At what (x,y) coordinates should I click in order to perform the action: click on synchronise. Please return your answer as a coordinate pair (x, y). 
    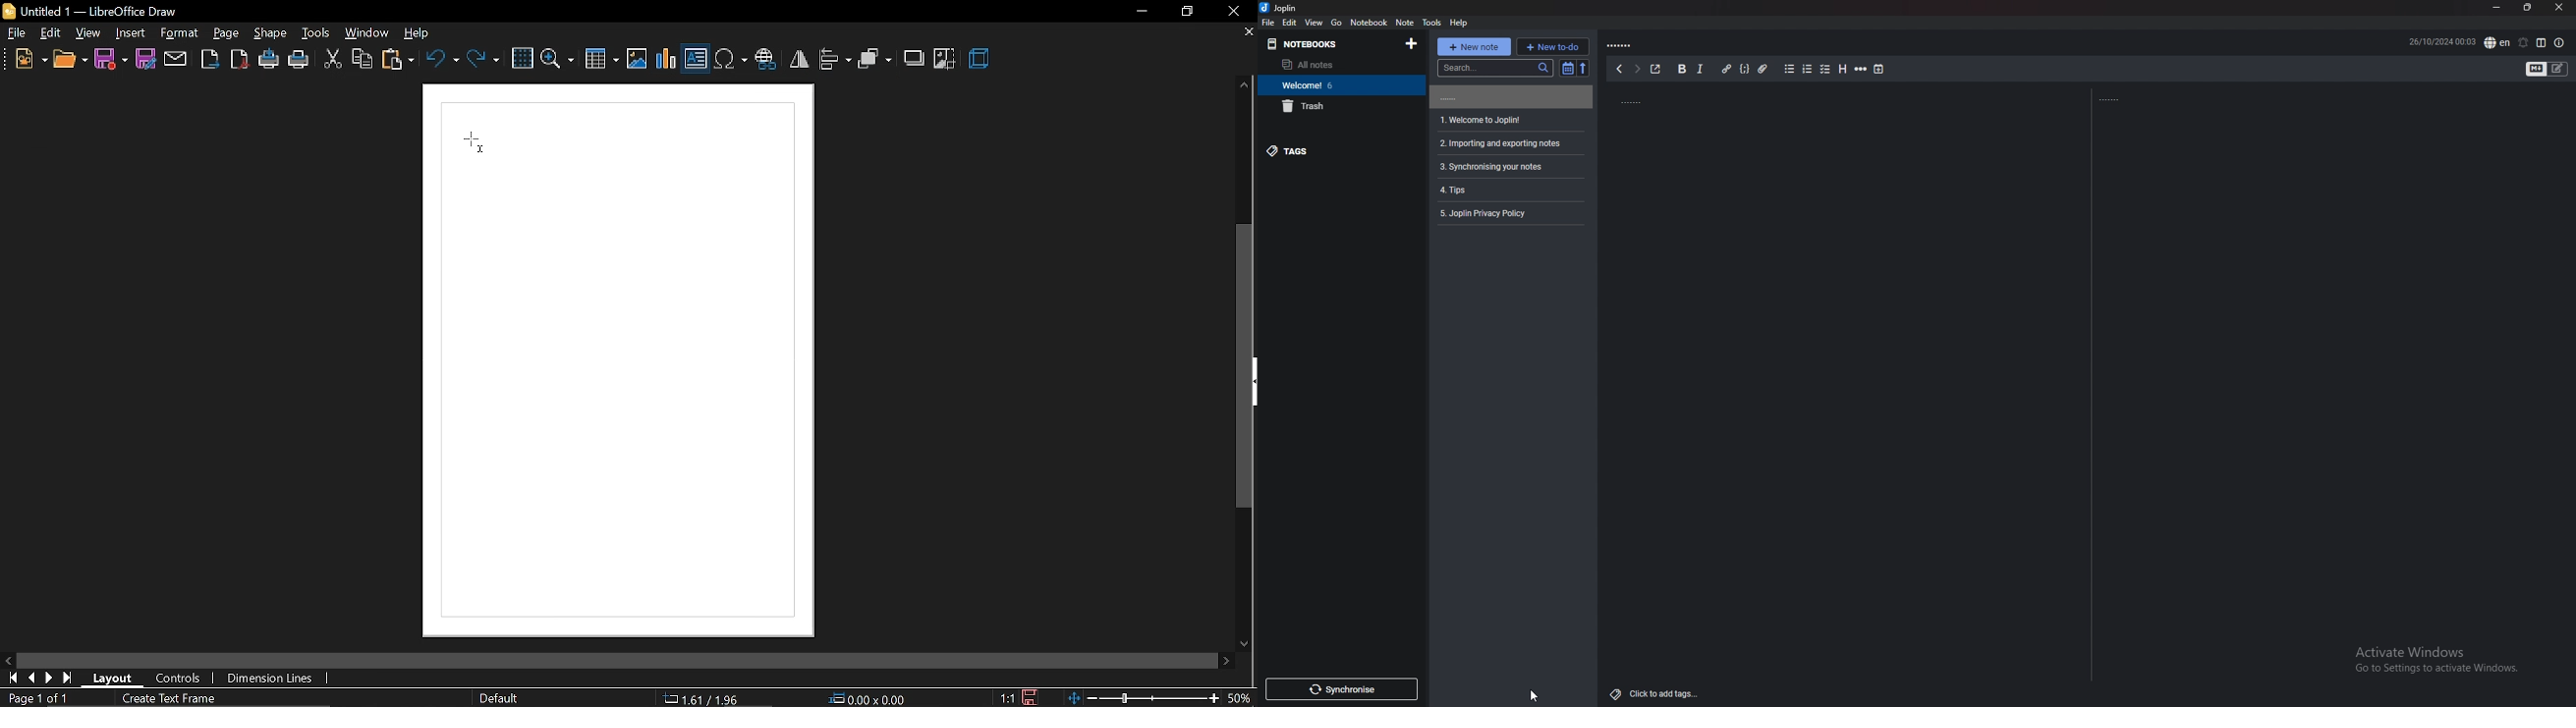
    Looking at the image, I should click on (1342, 690).